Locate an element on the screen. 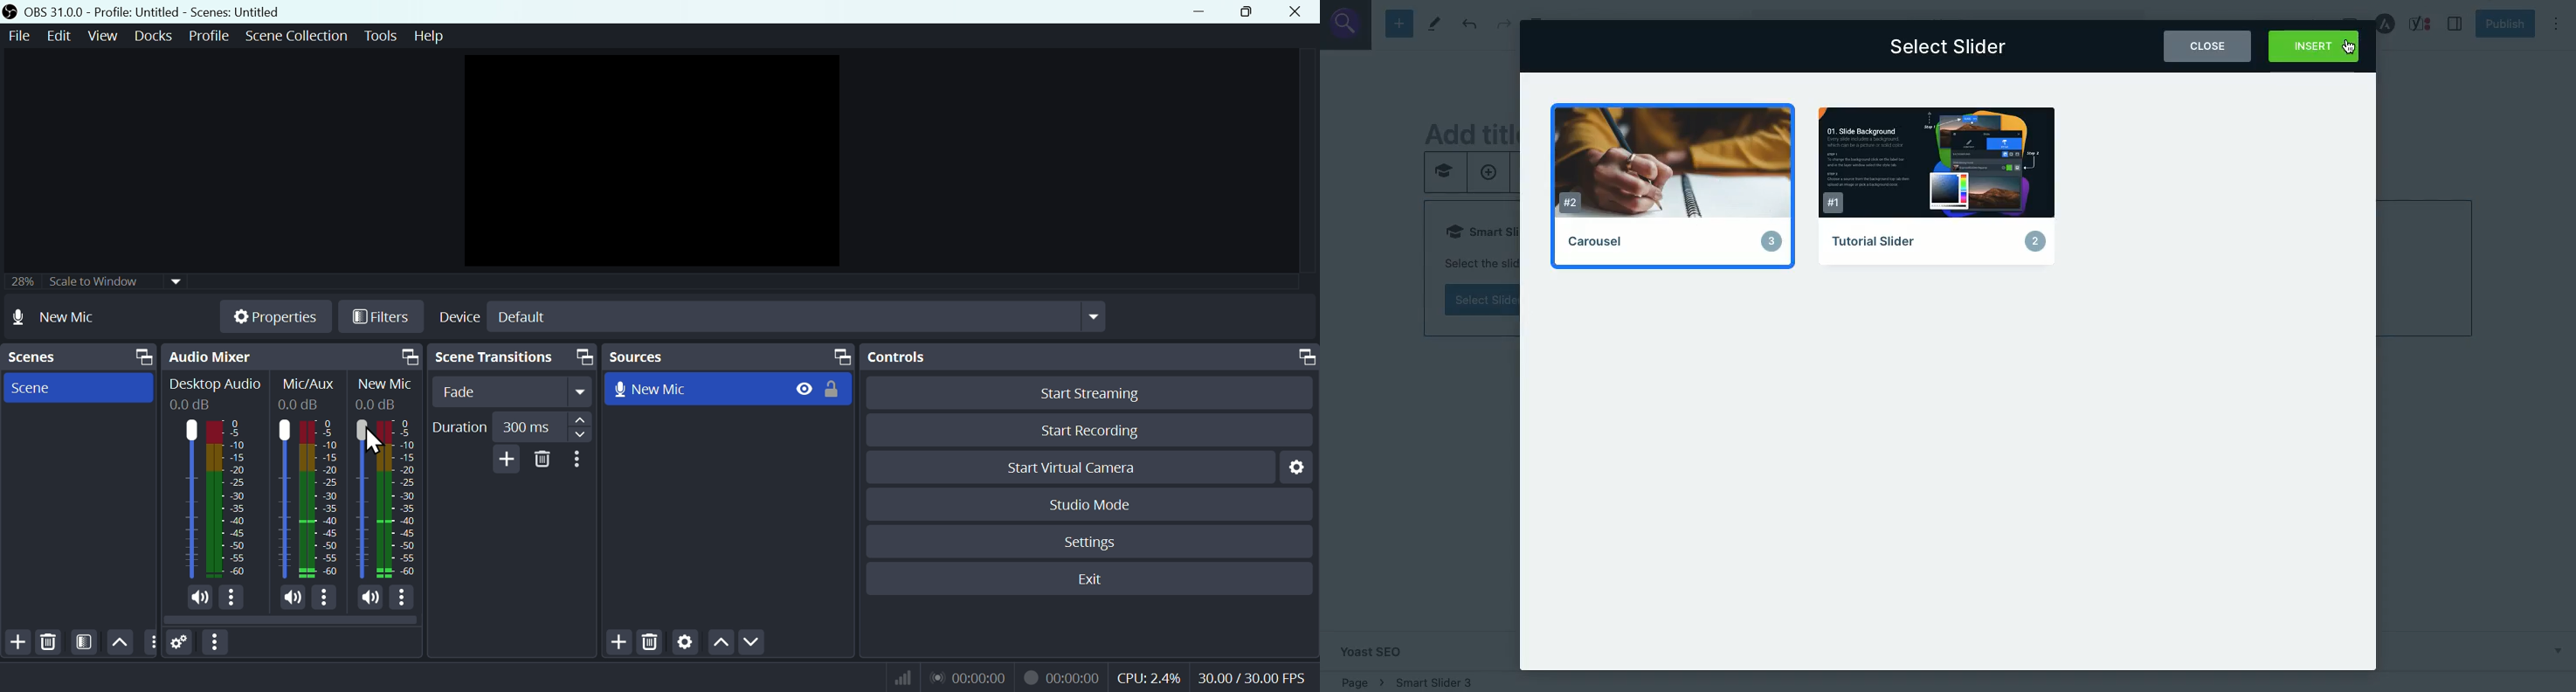 The width and height of the screenshot is (2576, 700). Scene collection is located at coordinates (299, 38).